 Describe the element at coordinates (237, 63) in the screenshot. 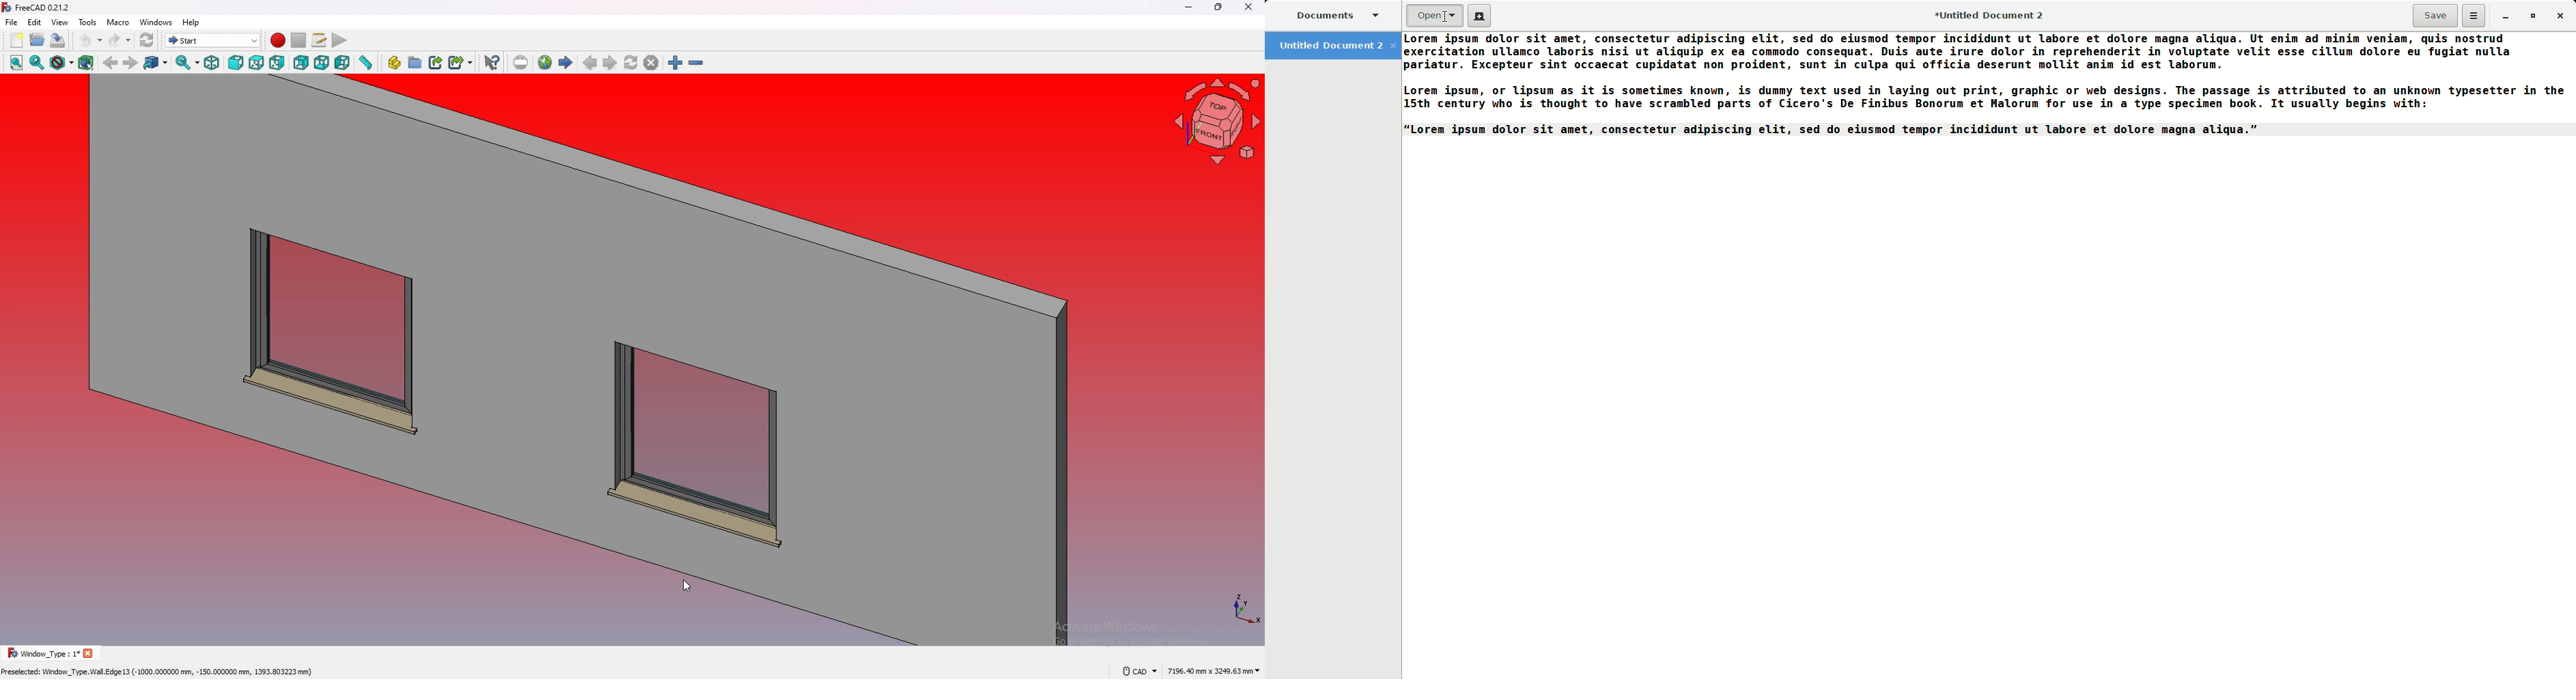

I see `front` at that location.